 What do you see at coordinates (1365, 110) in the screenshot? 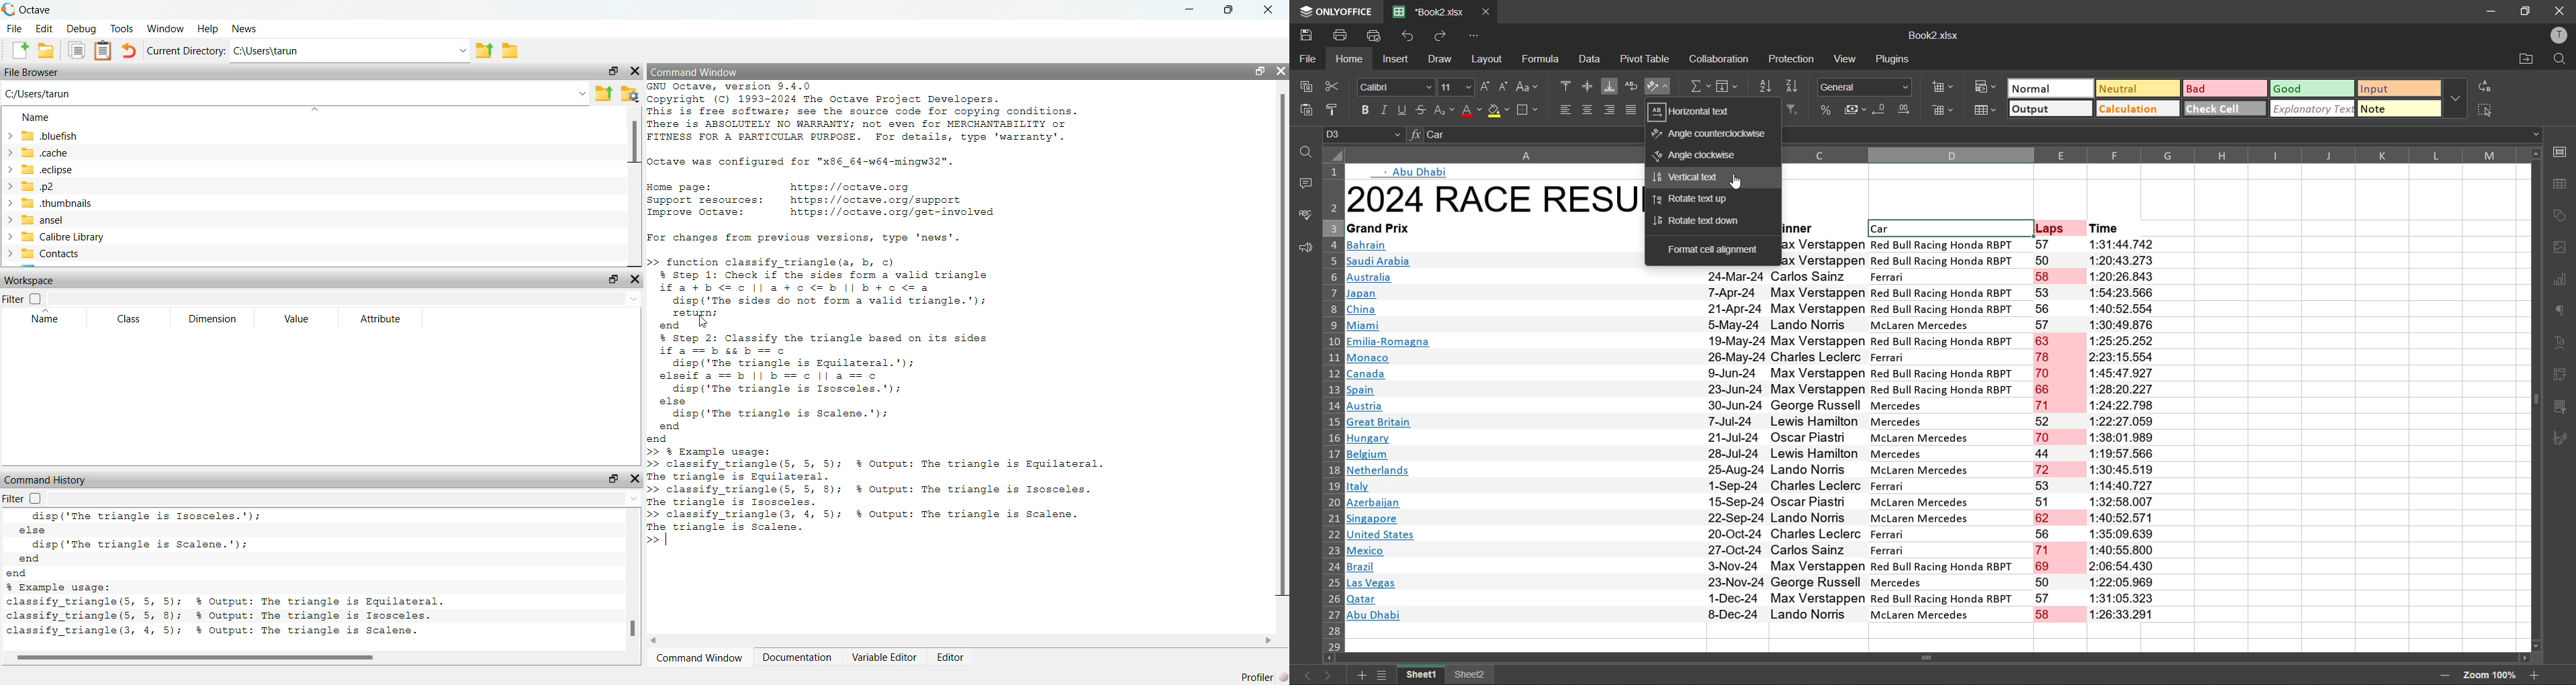
I see `bold` at bounding box center [1365, 110].